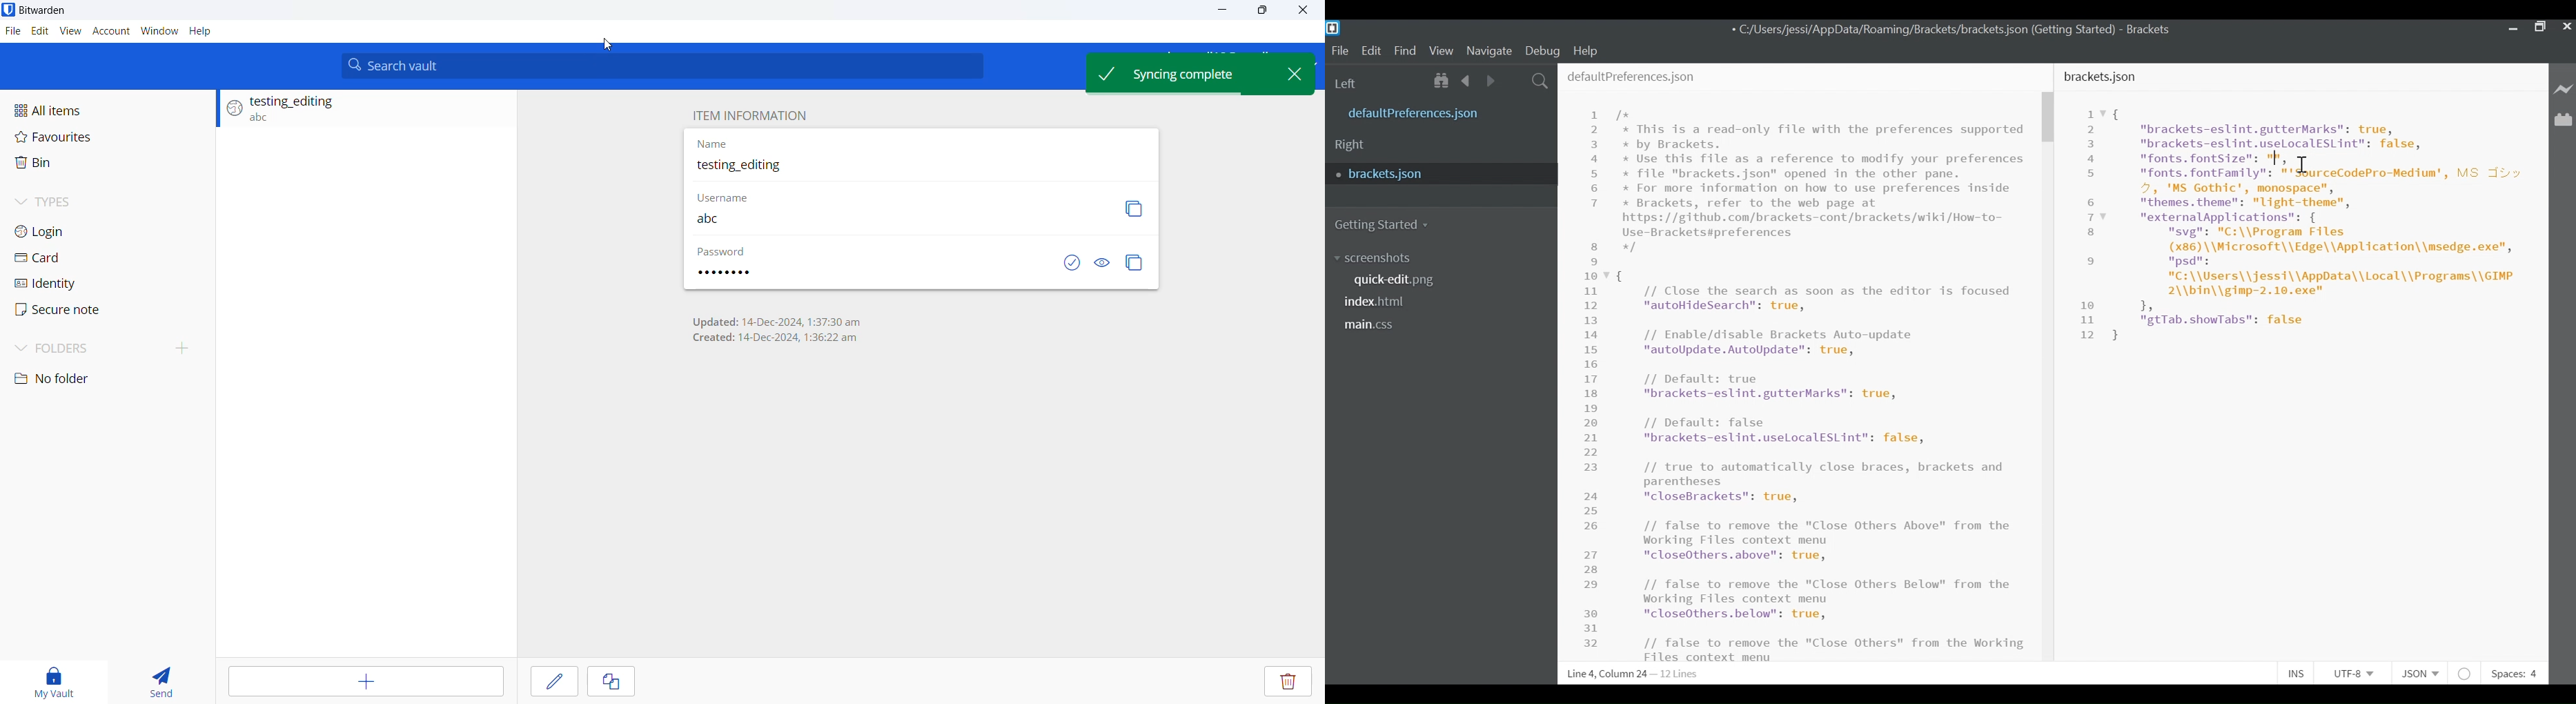 Image resolution: width=2576 pixels, height=728 pixels. I want to click on Code Editor for Bracket software overview., so click(2327, 225).